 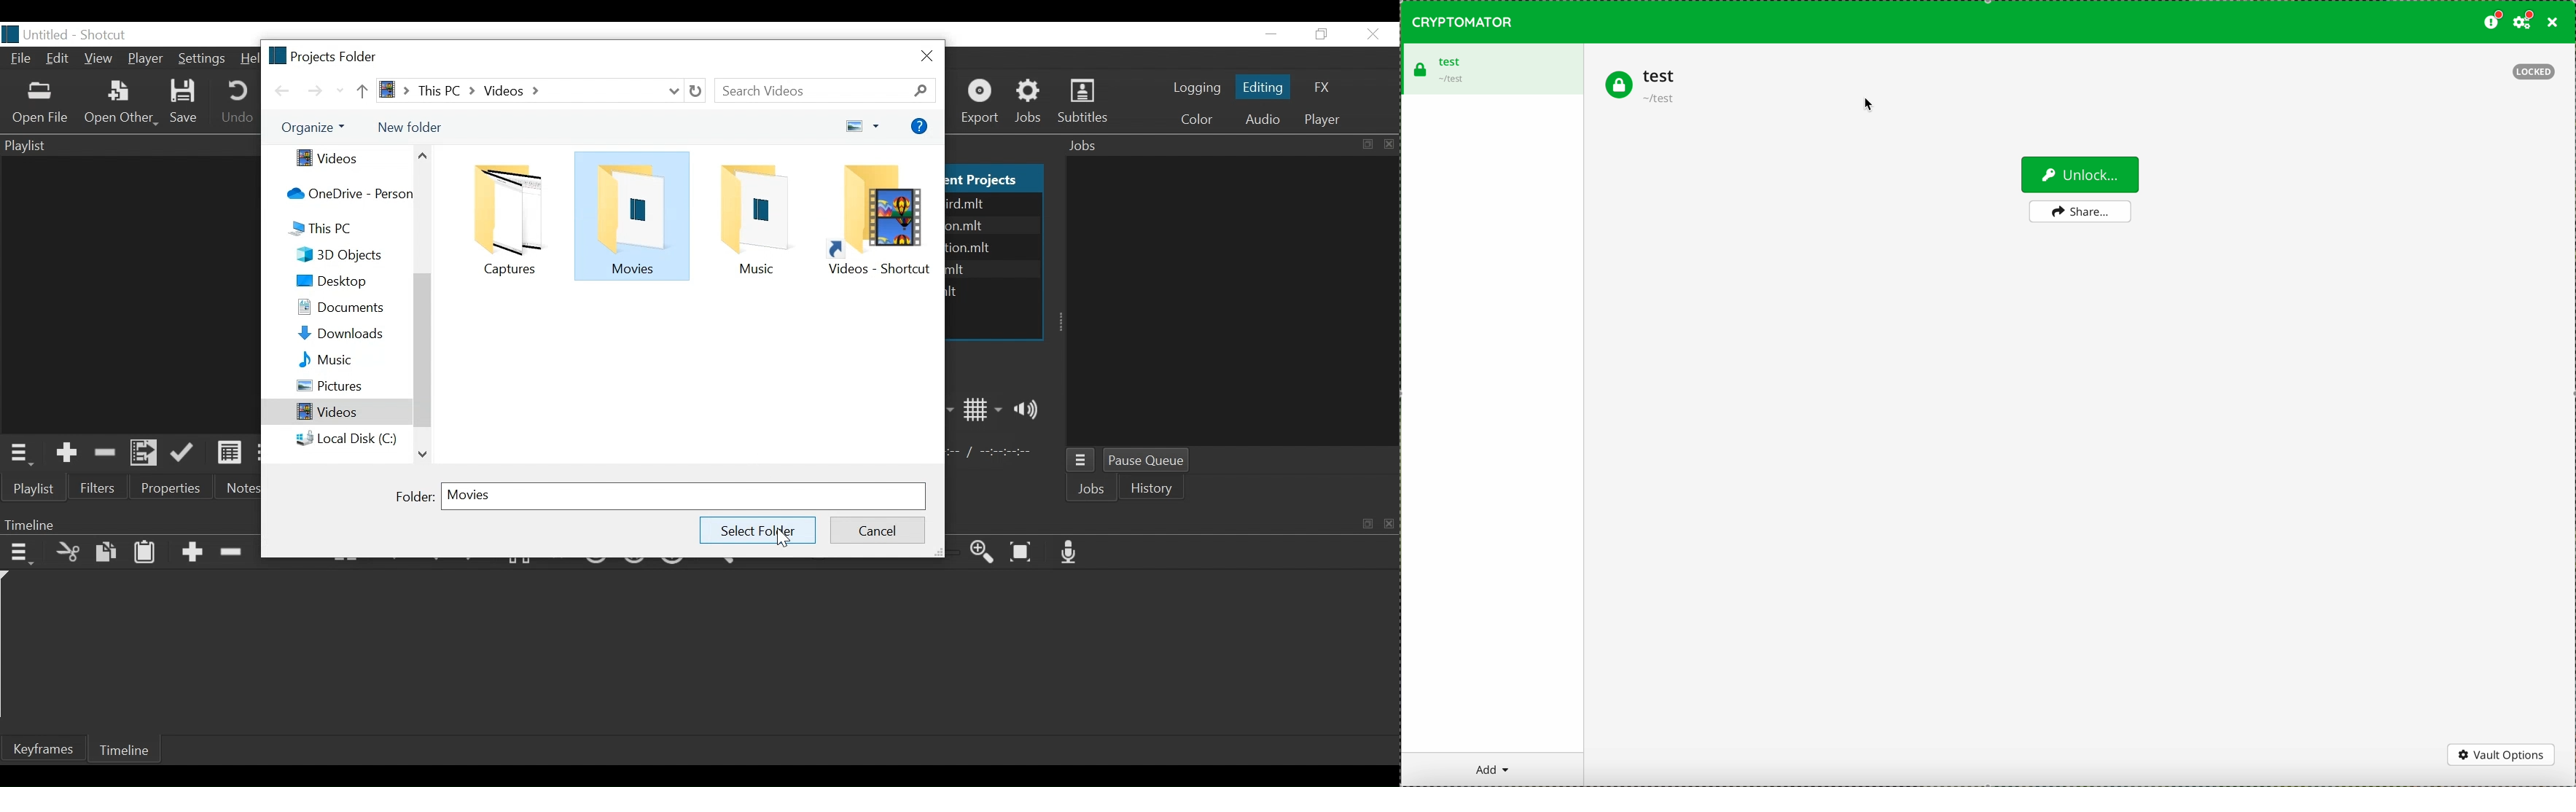 I want to click on Jobs Panel, so click(x=1230, y=145).